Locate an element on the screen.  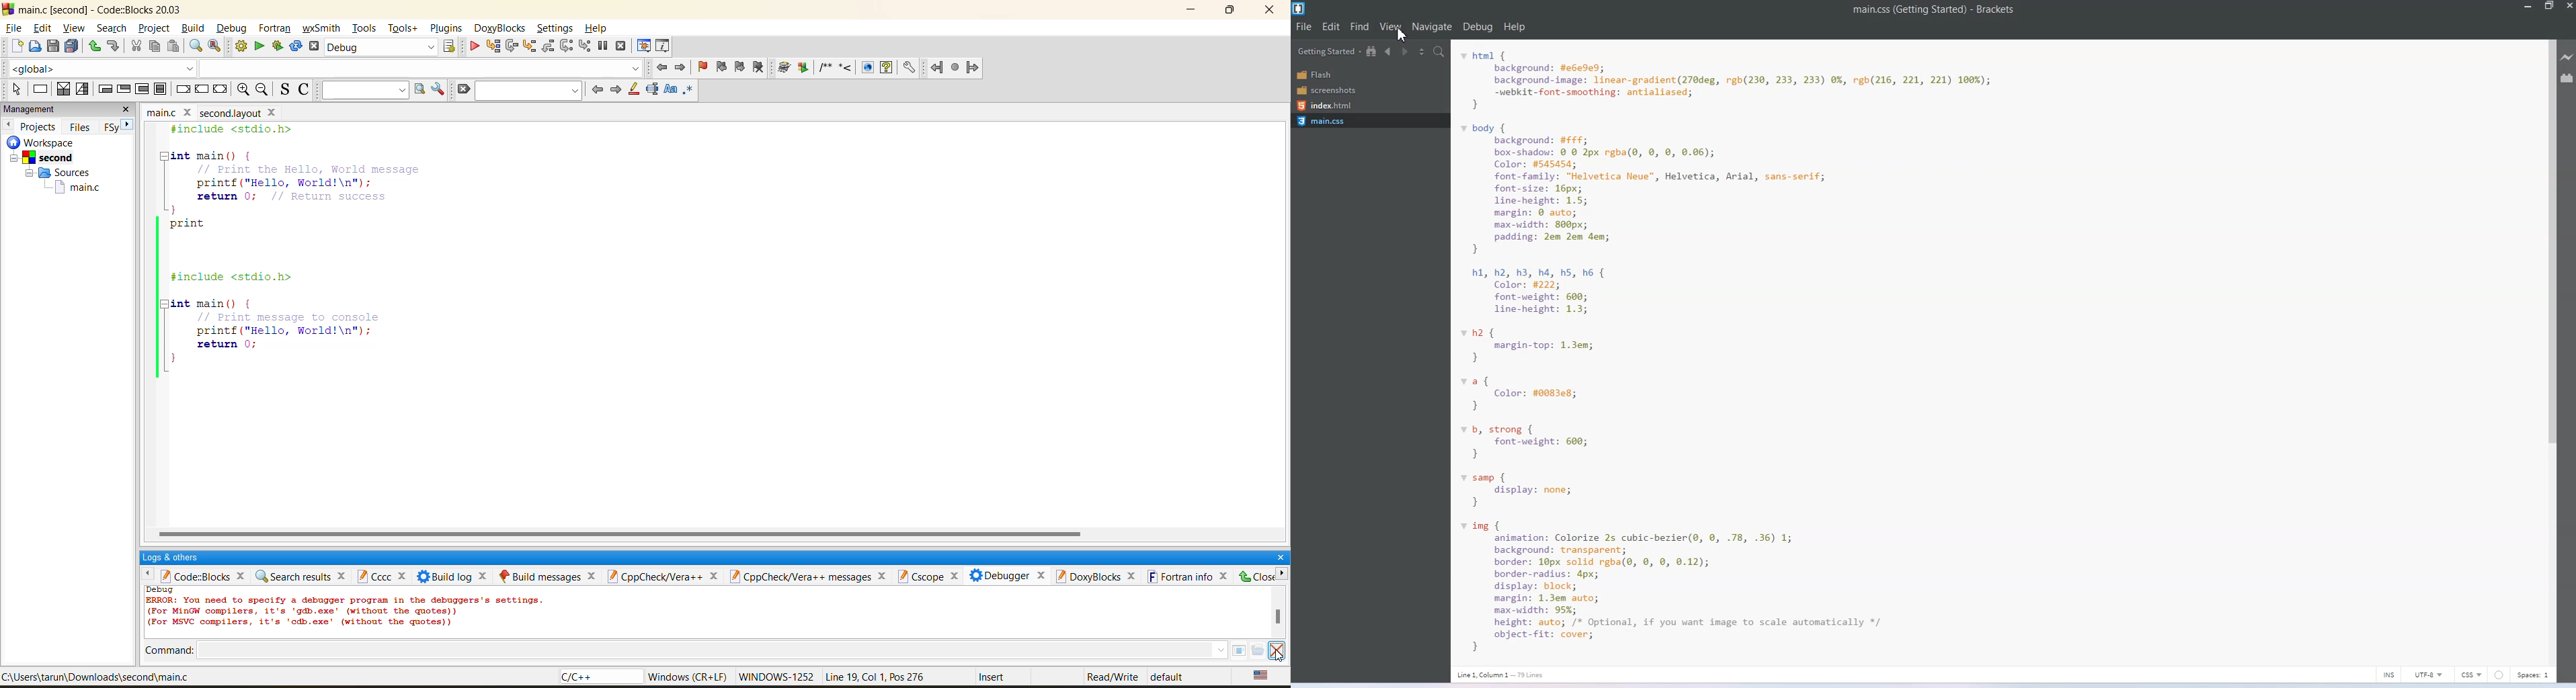
copy is located at coordinates (150, 48).